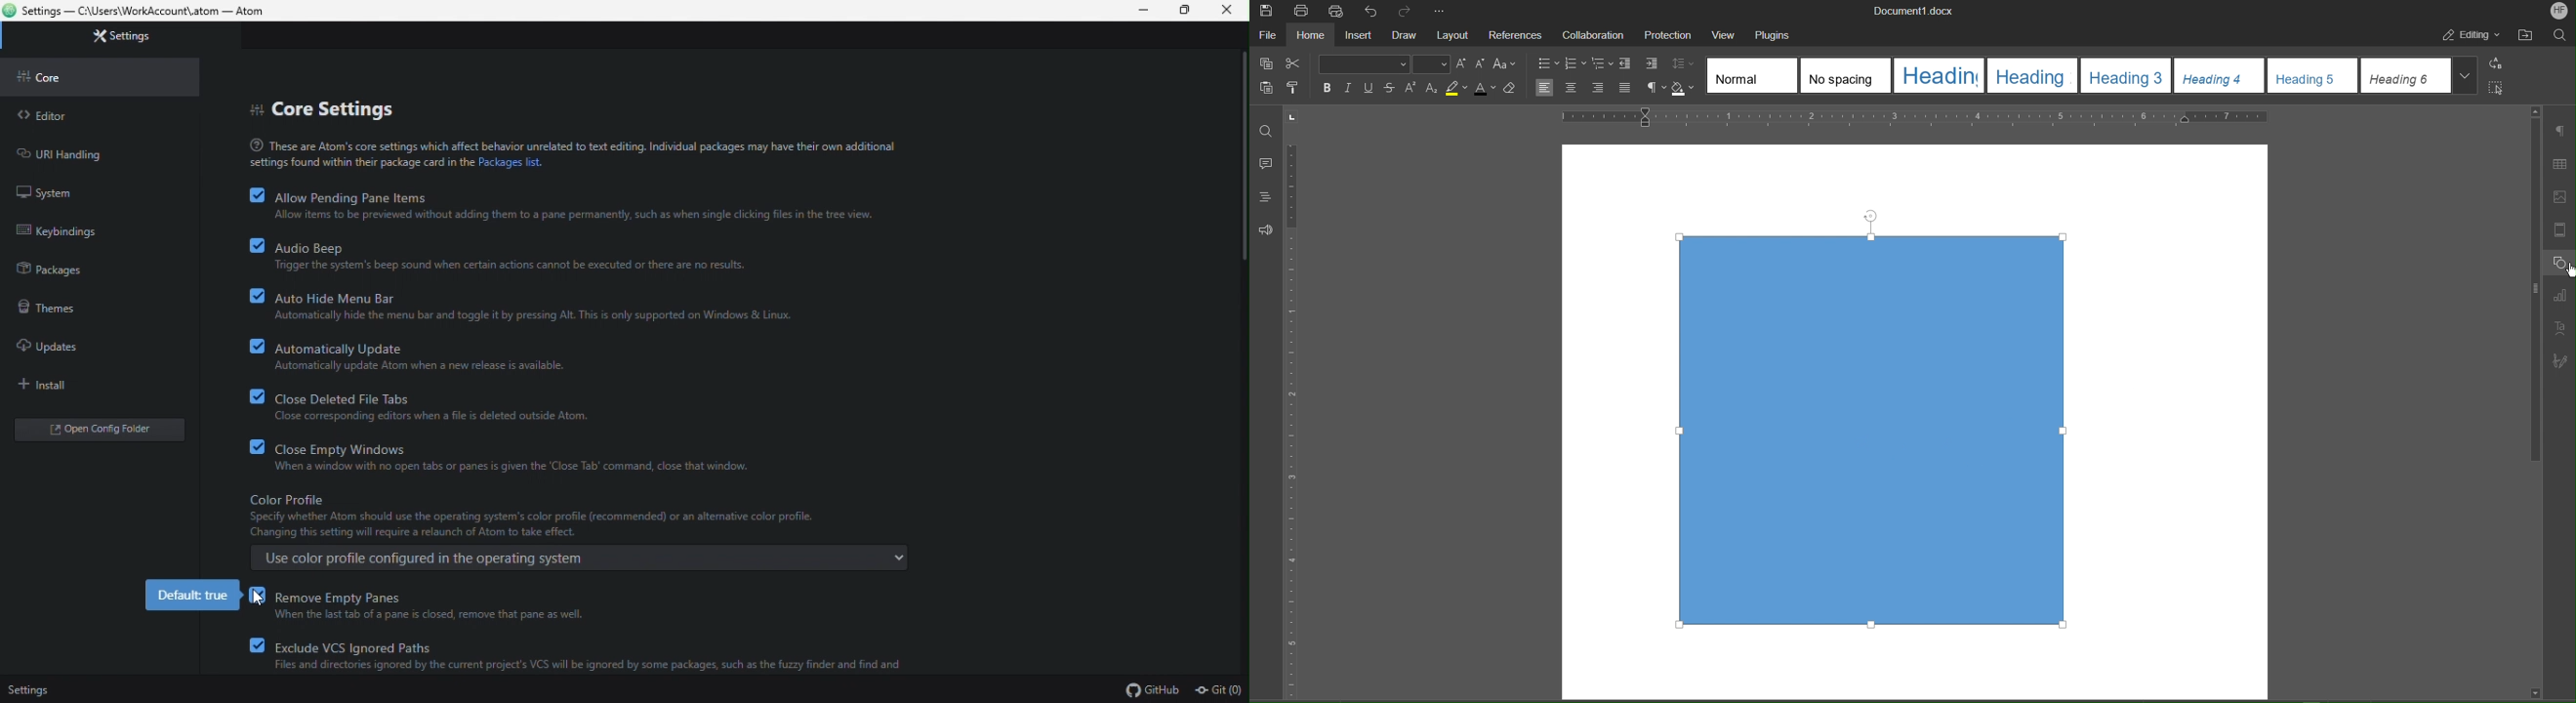 The width and height of the screenshot is (2576, 728). Describe the element at coordinates (2562, 326) in the screenshot. I see `Text Art` at that location.